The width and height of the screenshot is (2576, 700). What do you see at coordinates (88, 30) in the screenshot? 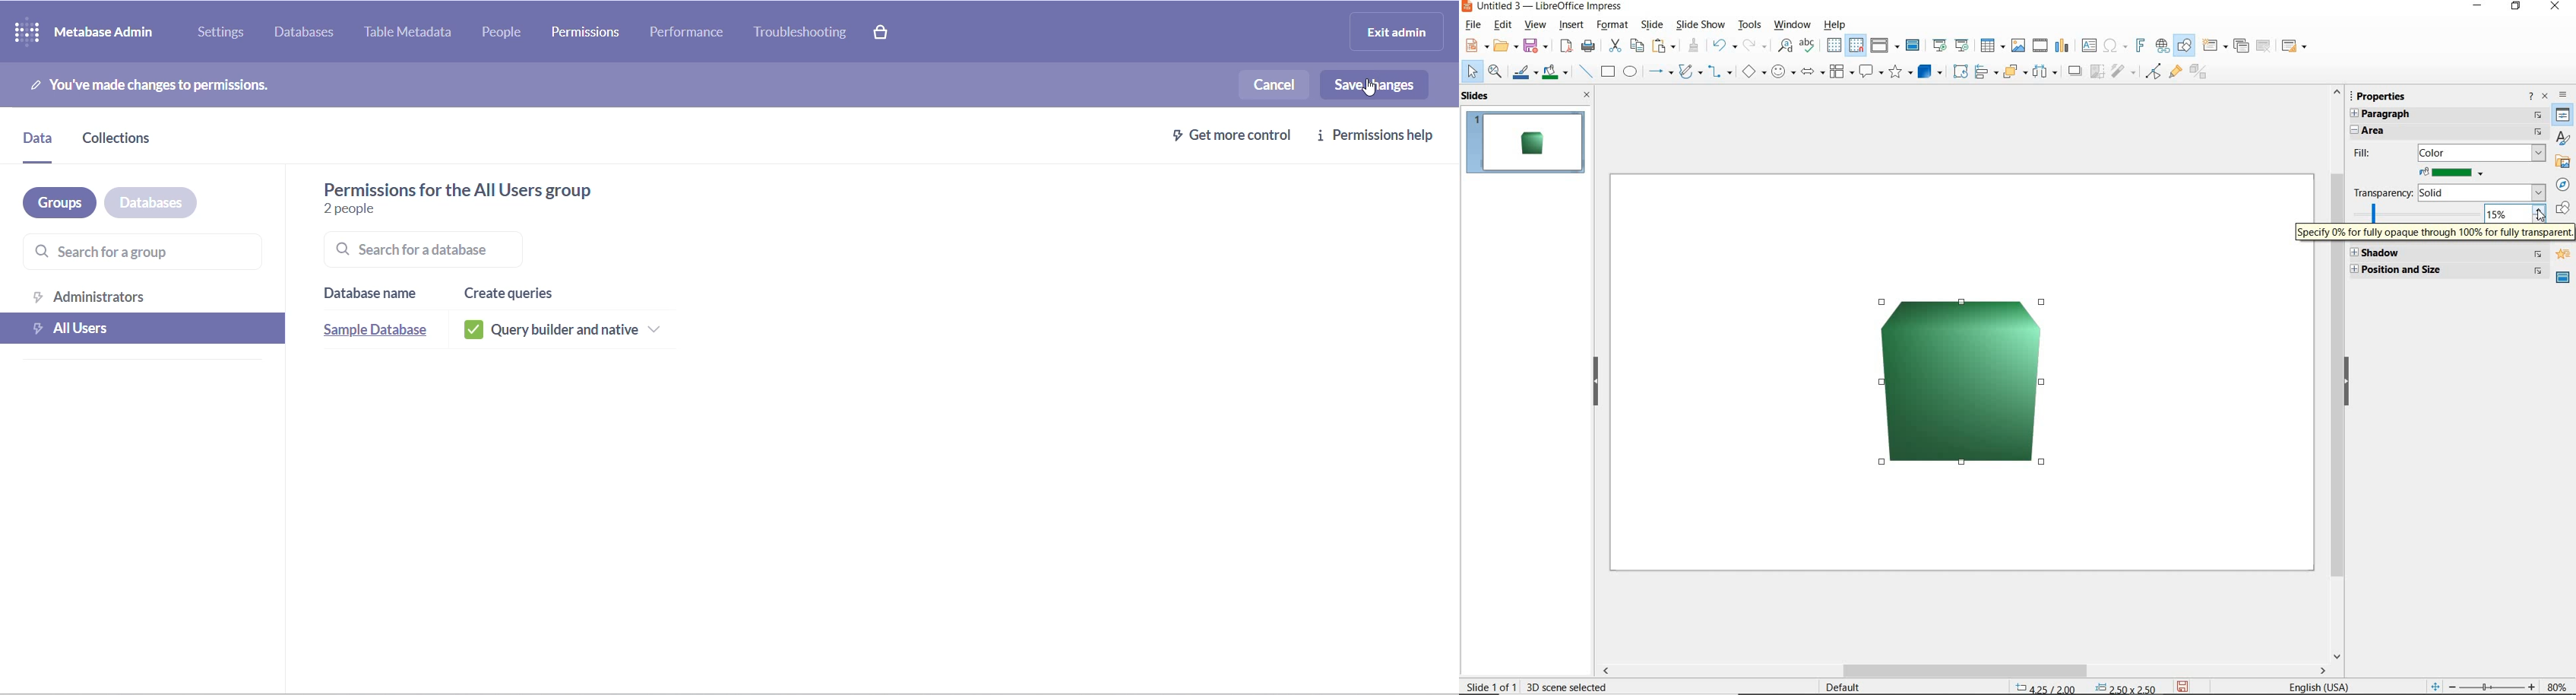
I see `logo and name` at bounding box center [88, 30].